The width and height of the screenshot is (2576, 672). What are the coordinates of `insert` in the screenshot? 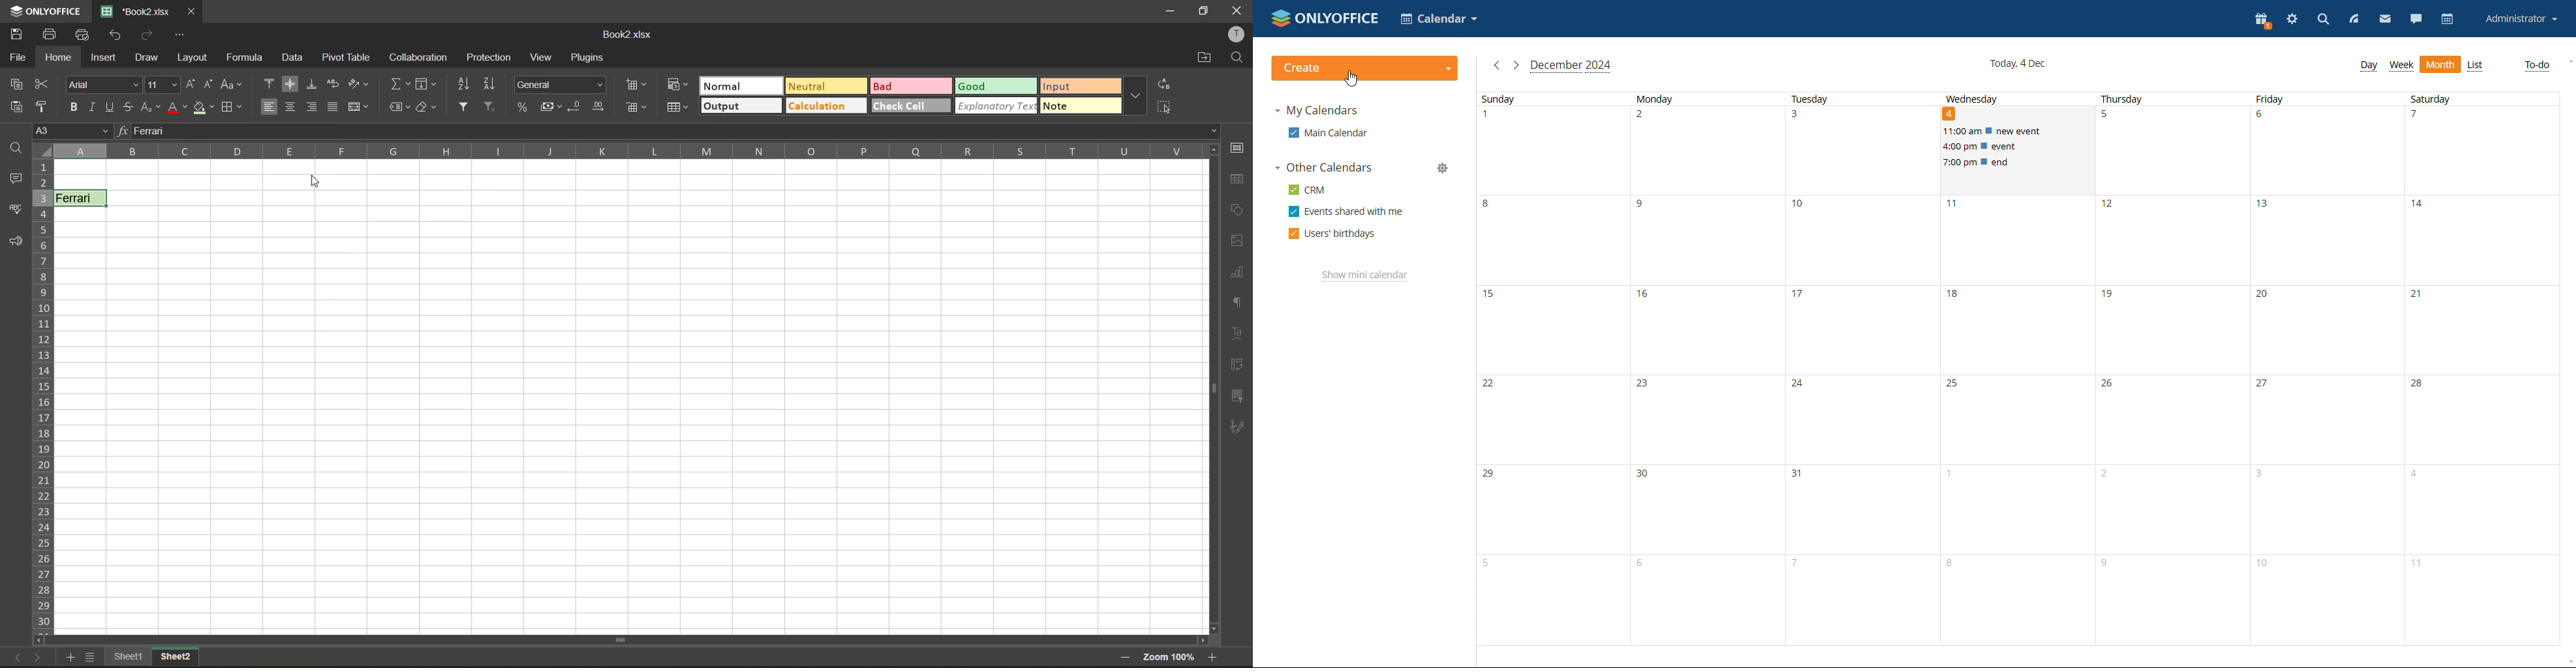 It's located at (106, 58).